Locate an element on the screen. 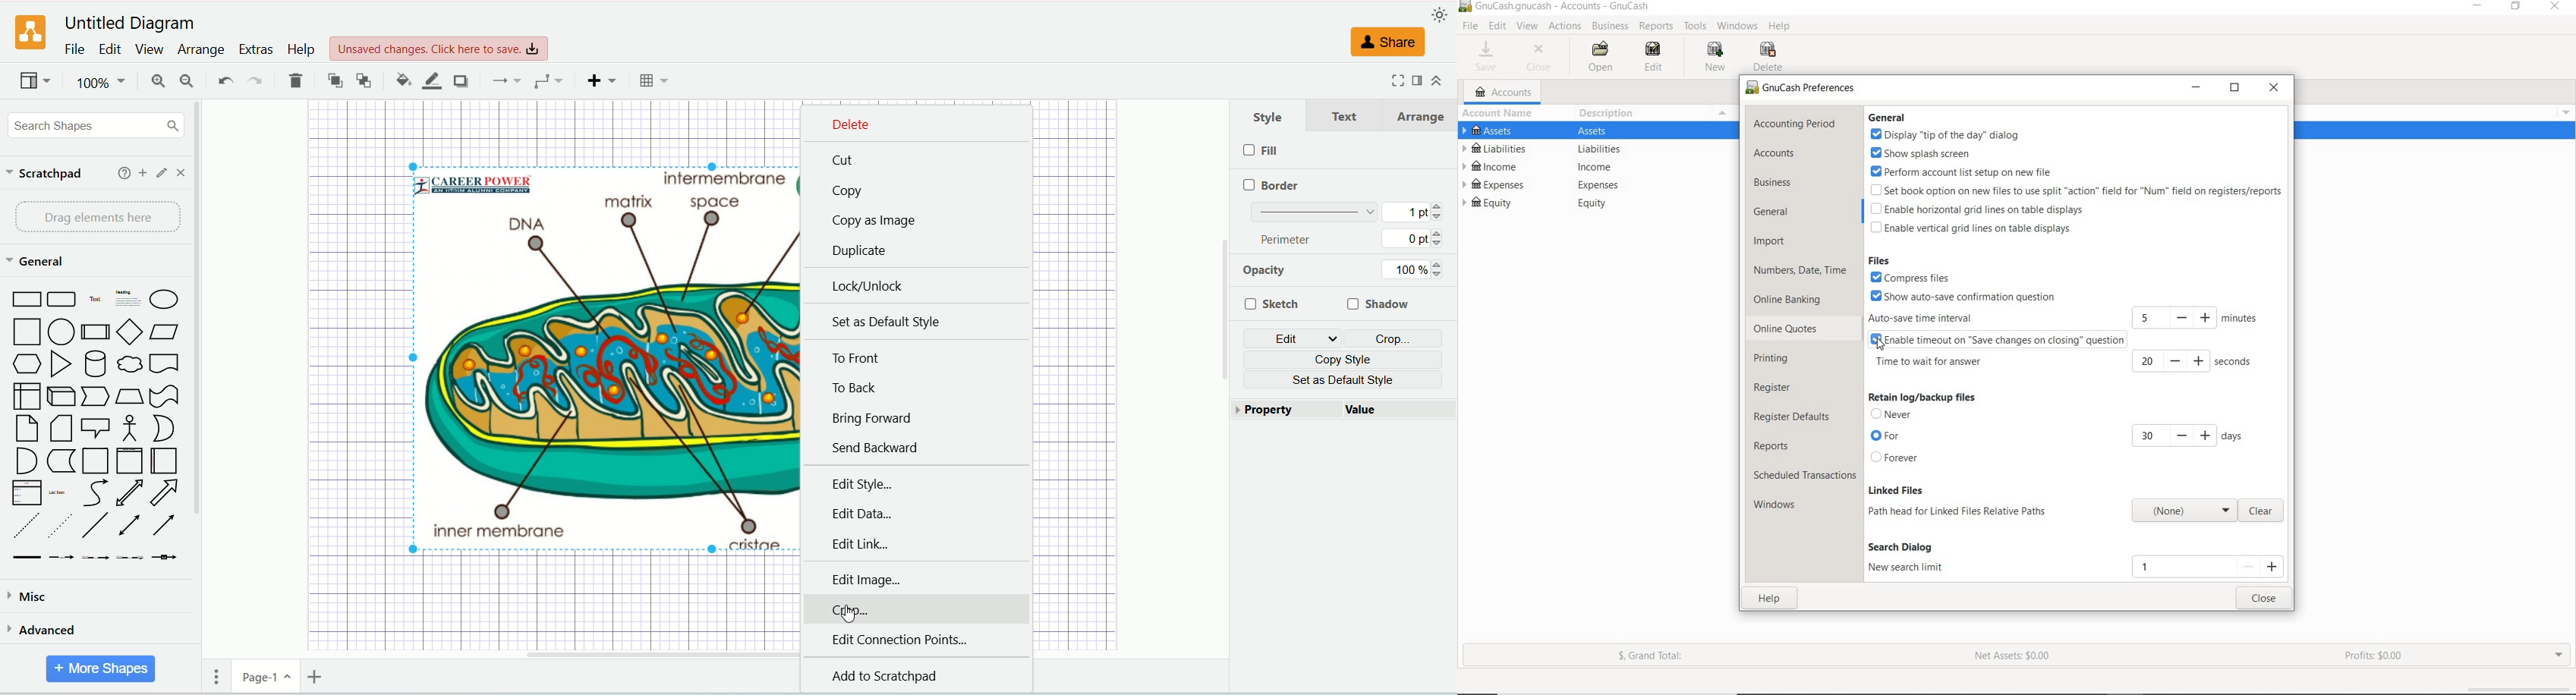 The height and width of the screenshot is (700, 2576). NET ASSETS is located at coordinates (2013, 656).